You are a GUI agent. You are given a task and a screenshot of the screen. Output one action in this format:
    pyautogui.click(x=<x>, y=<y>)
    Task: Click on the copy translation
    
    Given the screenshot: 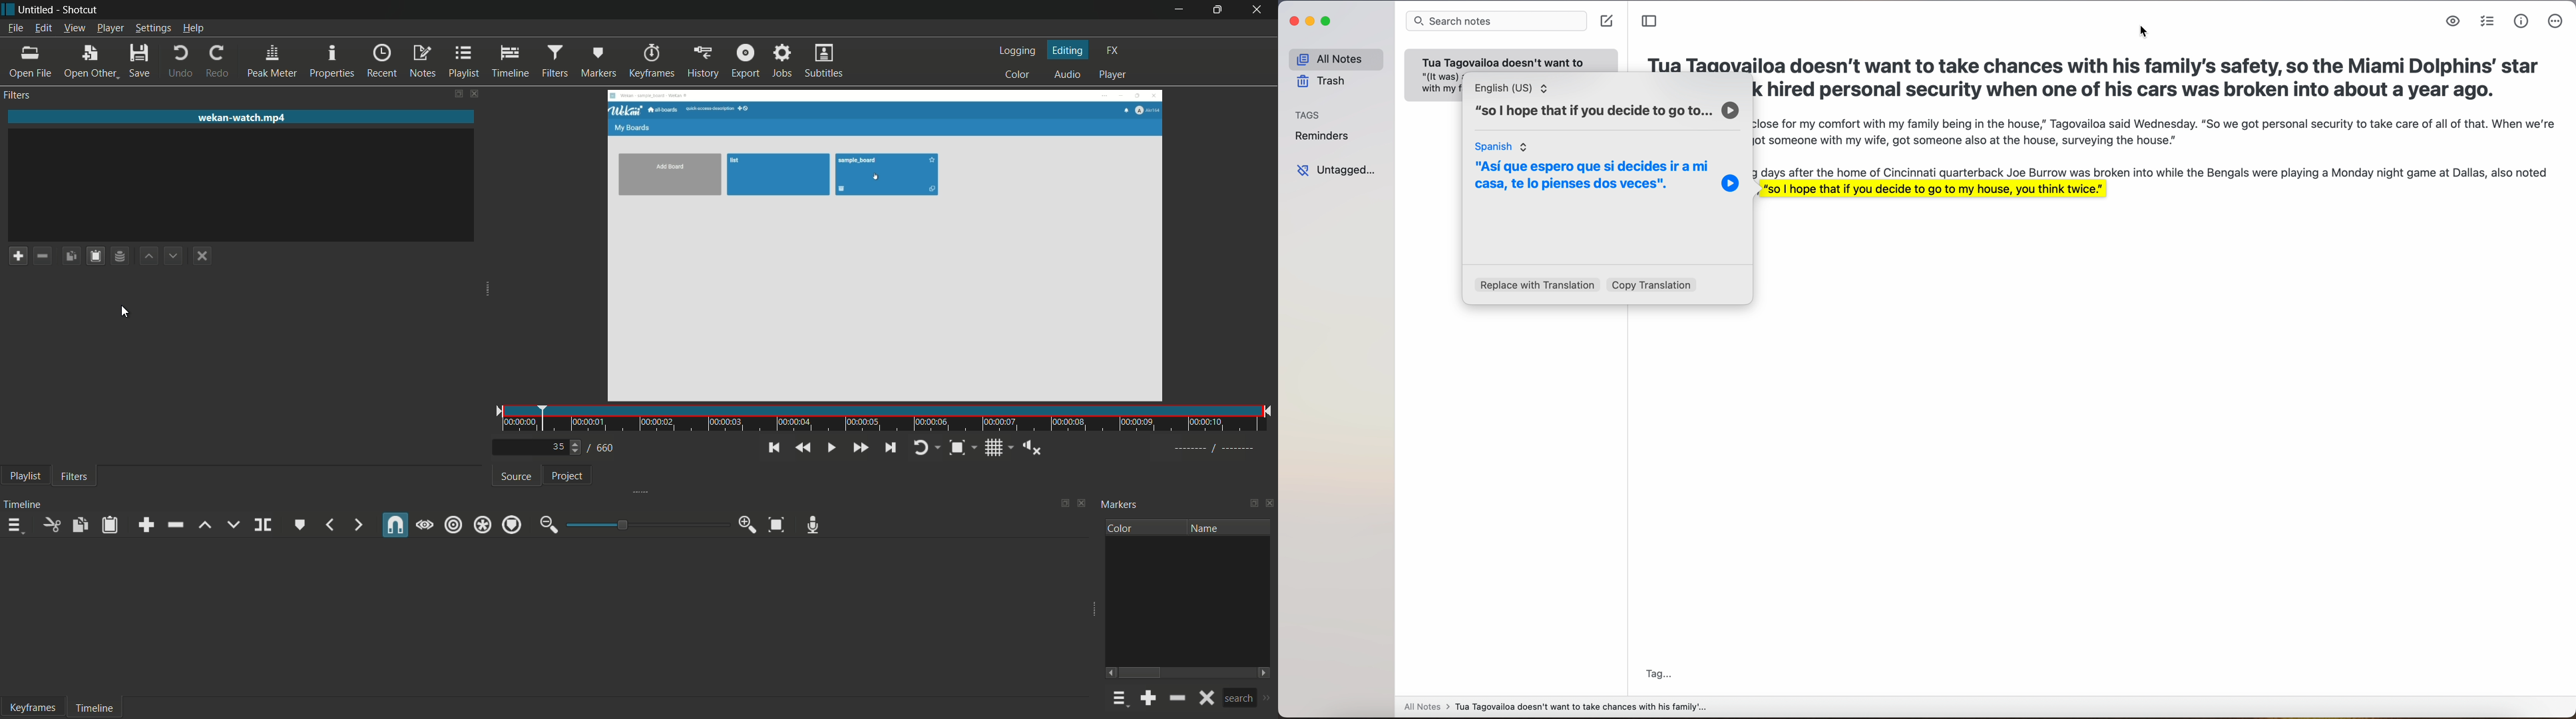 What is the action you would take?
    pyautogui.click(x=1658, y=287)
    